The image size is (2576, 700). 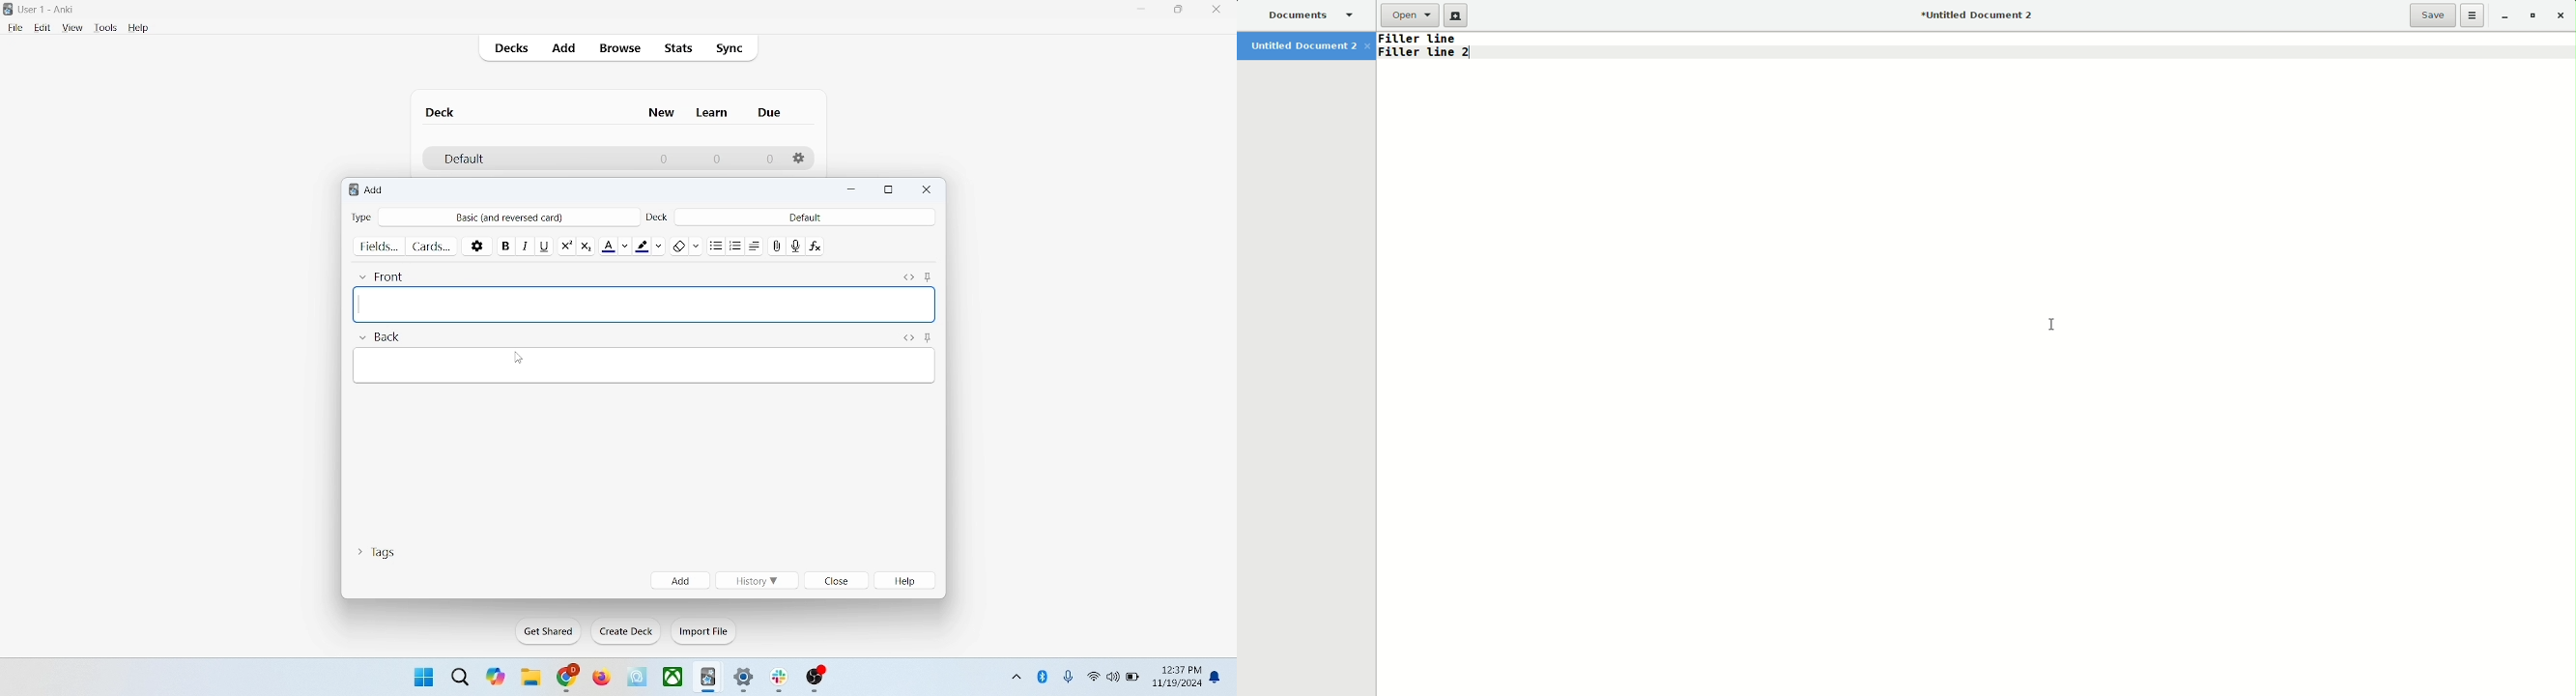 I want to click on folder, so click(x=530, y=679).